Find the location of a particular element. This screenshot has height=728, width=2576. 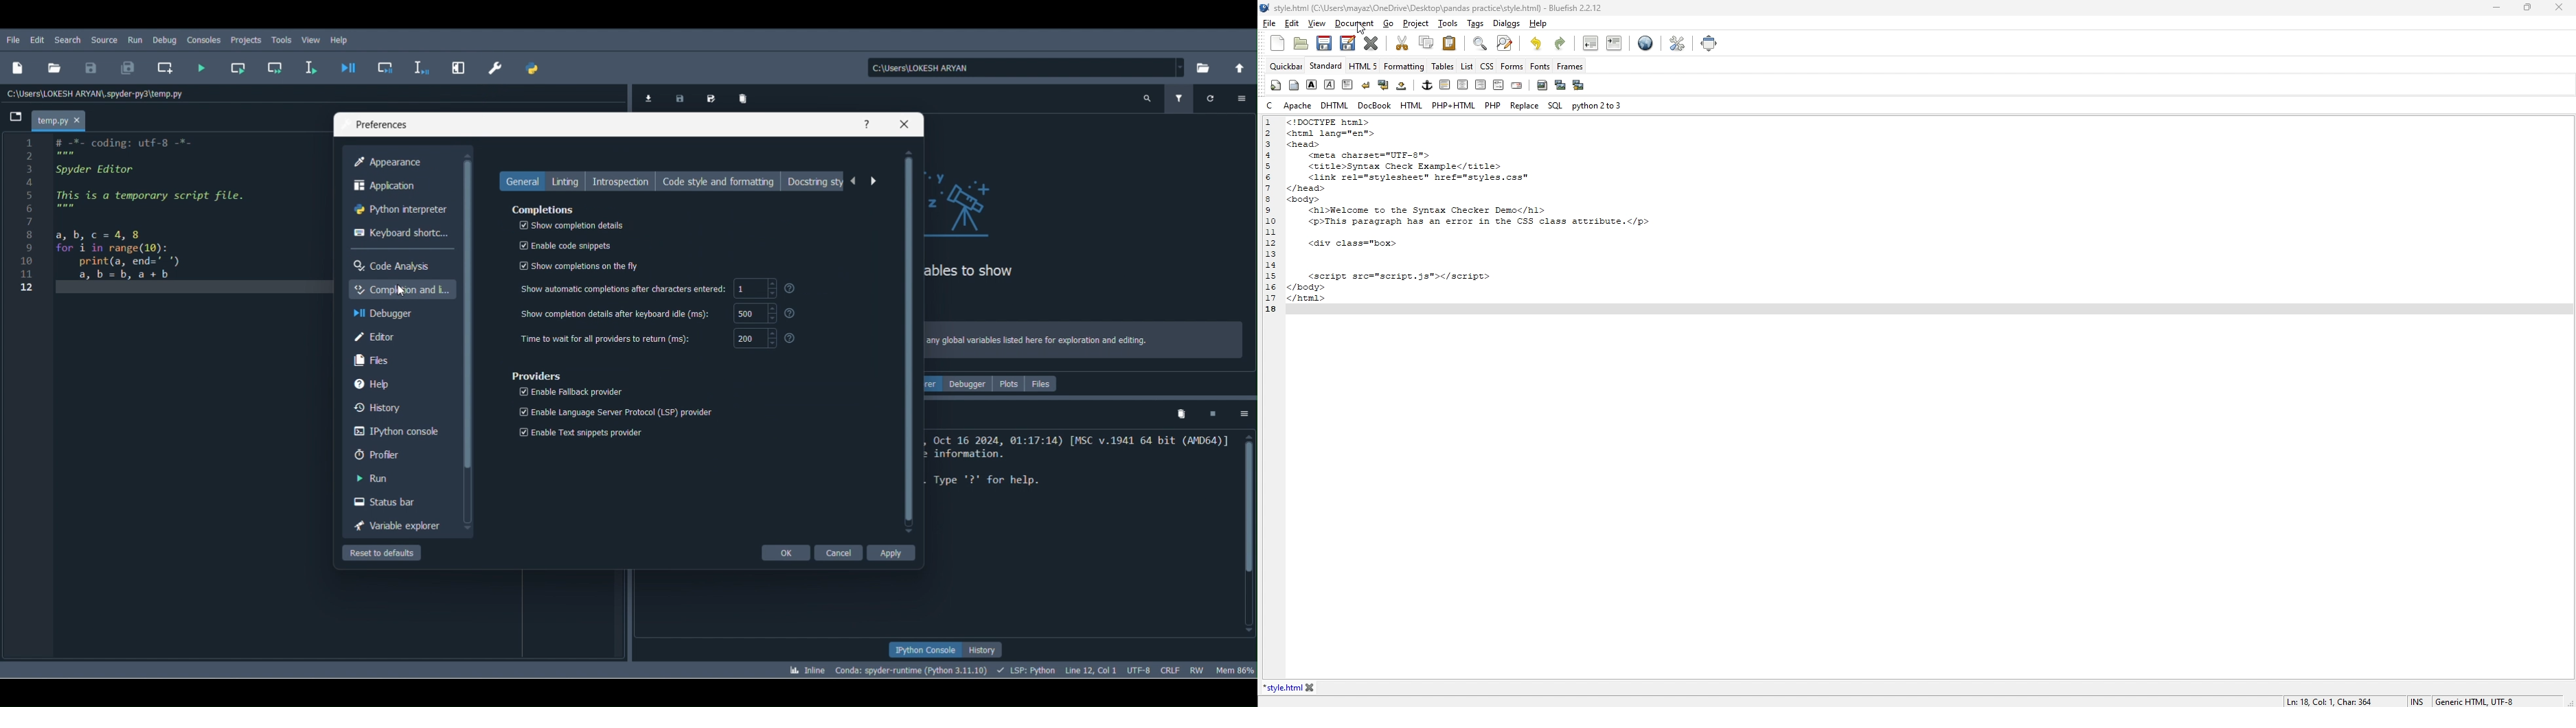

copy is located at coordinates (1426, 43).